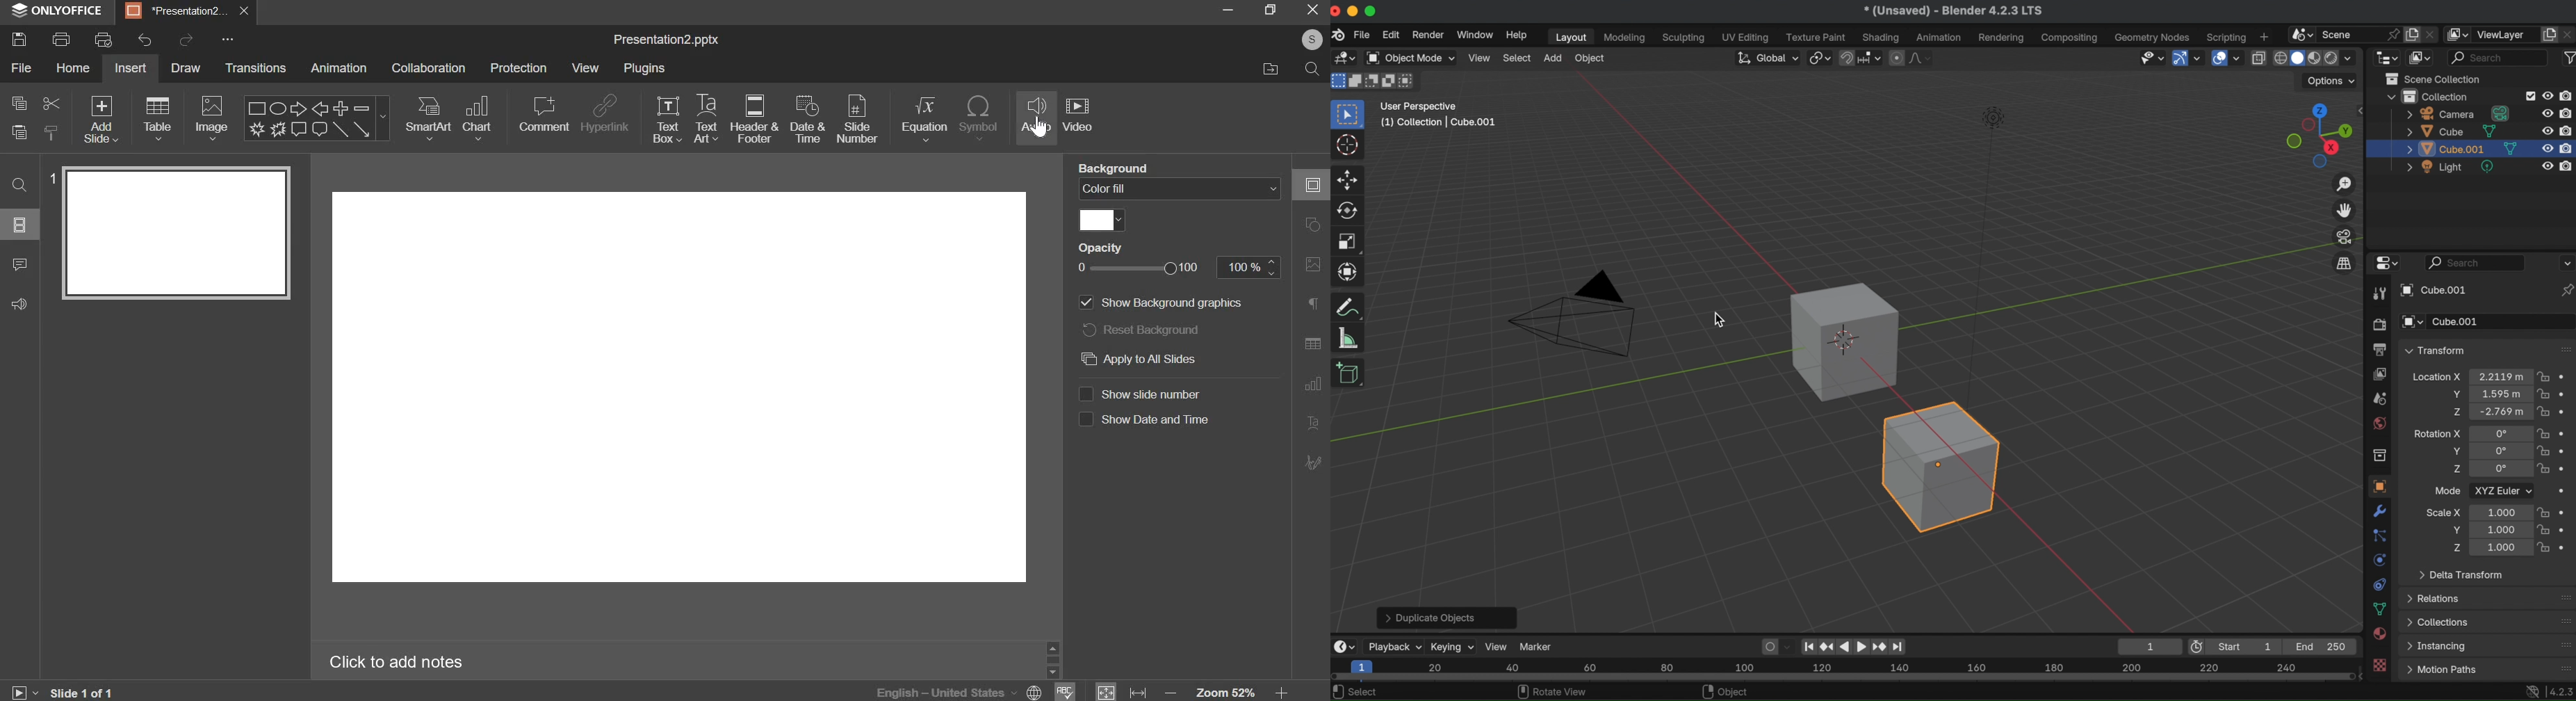  I want to click on Cube.001, so click(2502, 322).